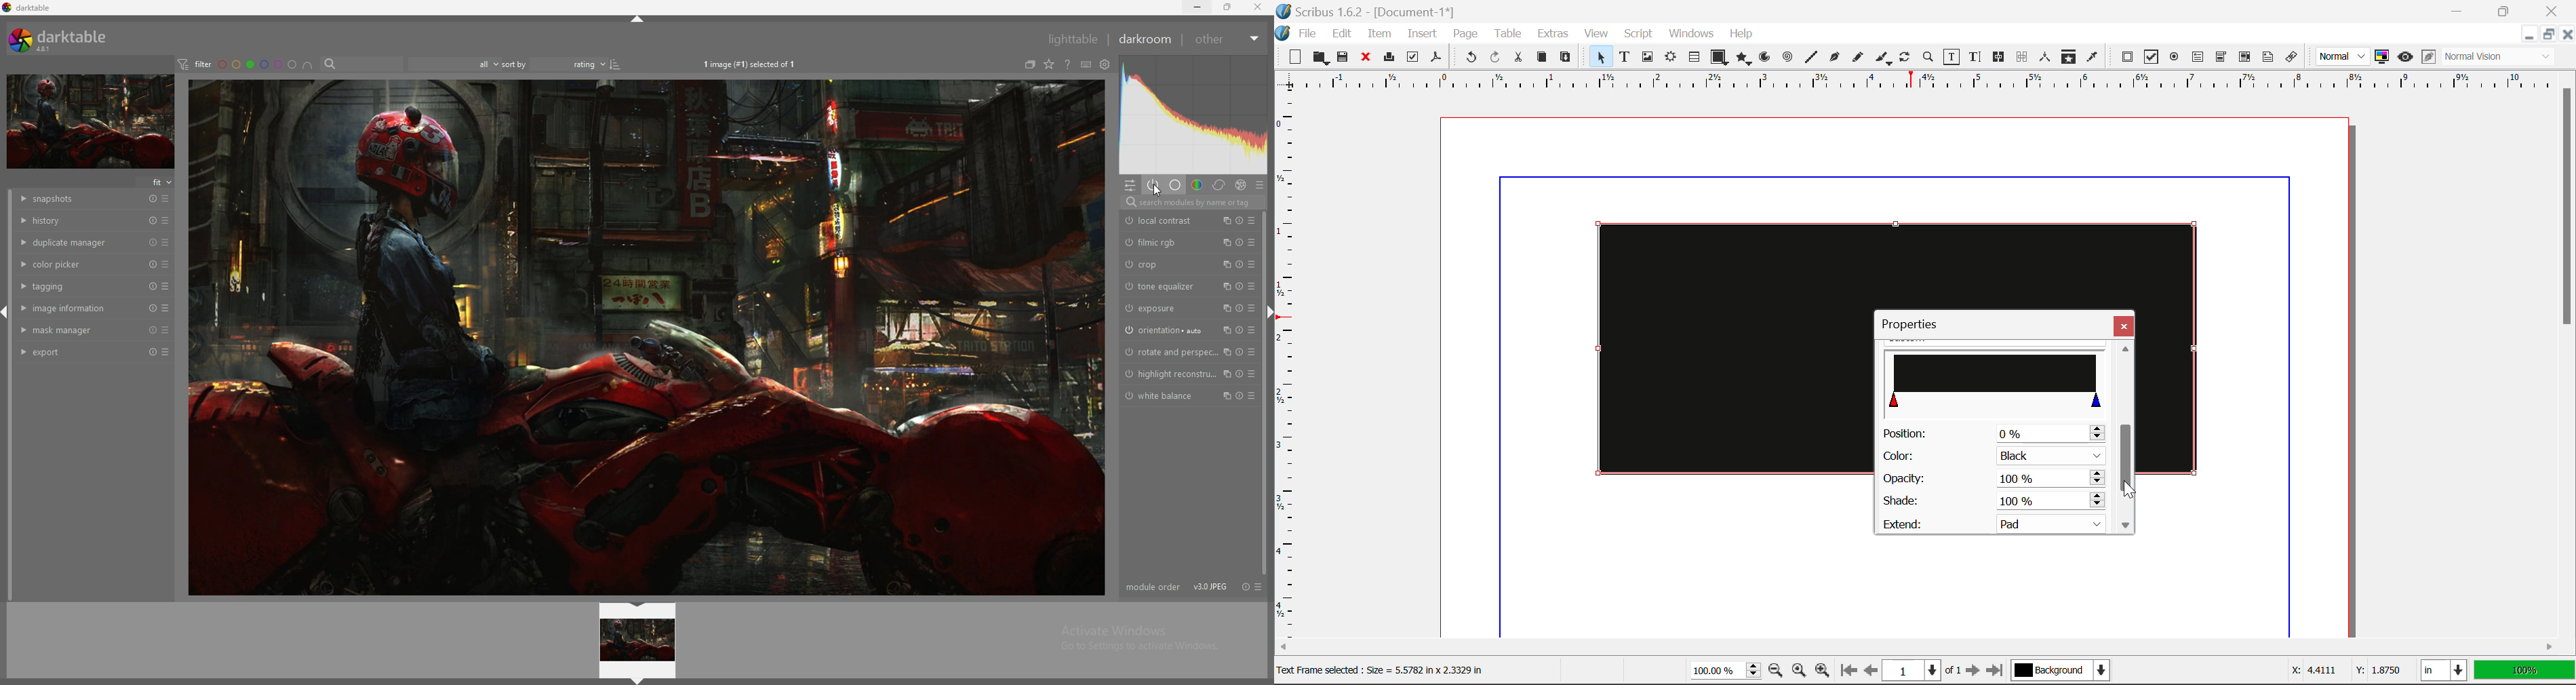 The width and height of the screenshot is (2576, 700). I want to click on reset, so click(151, 220).